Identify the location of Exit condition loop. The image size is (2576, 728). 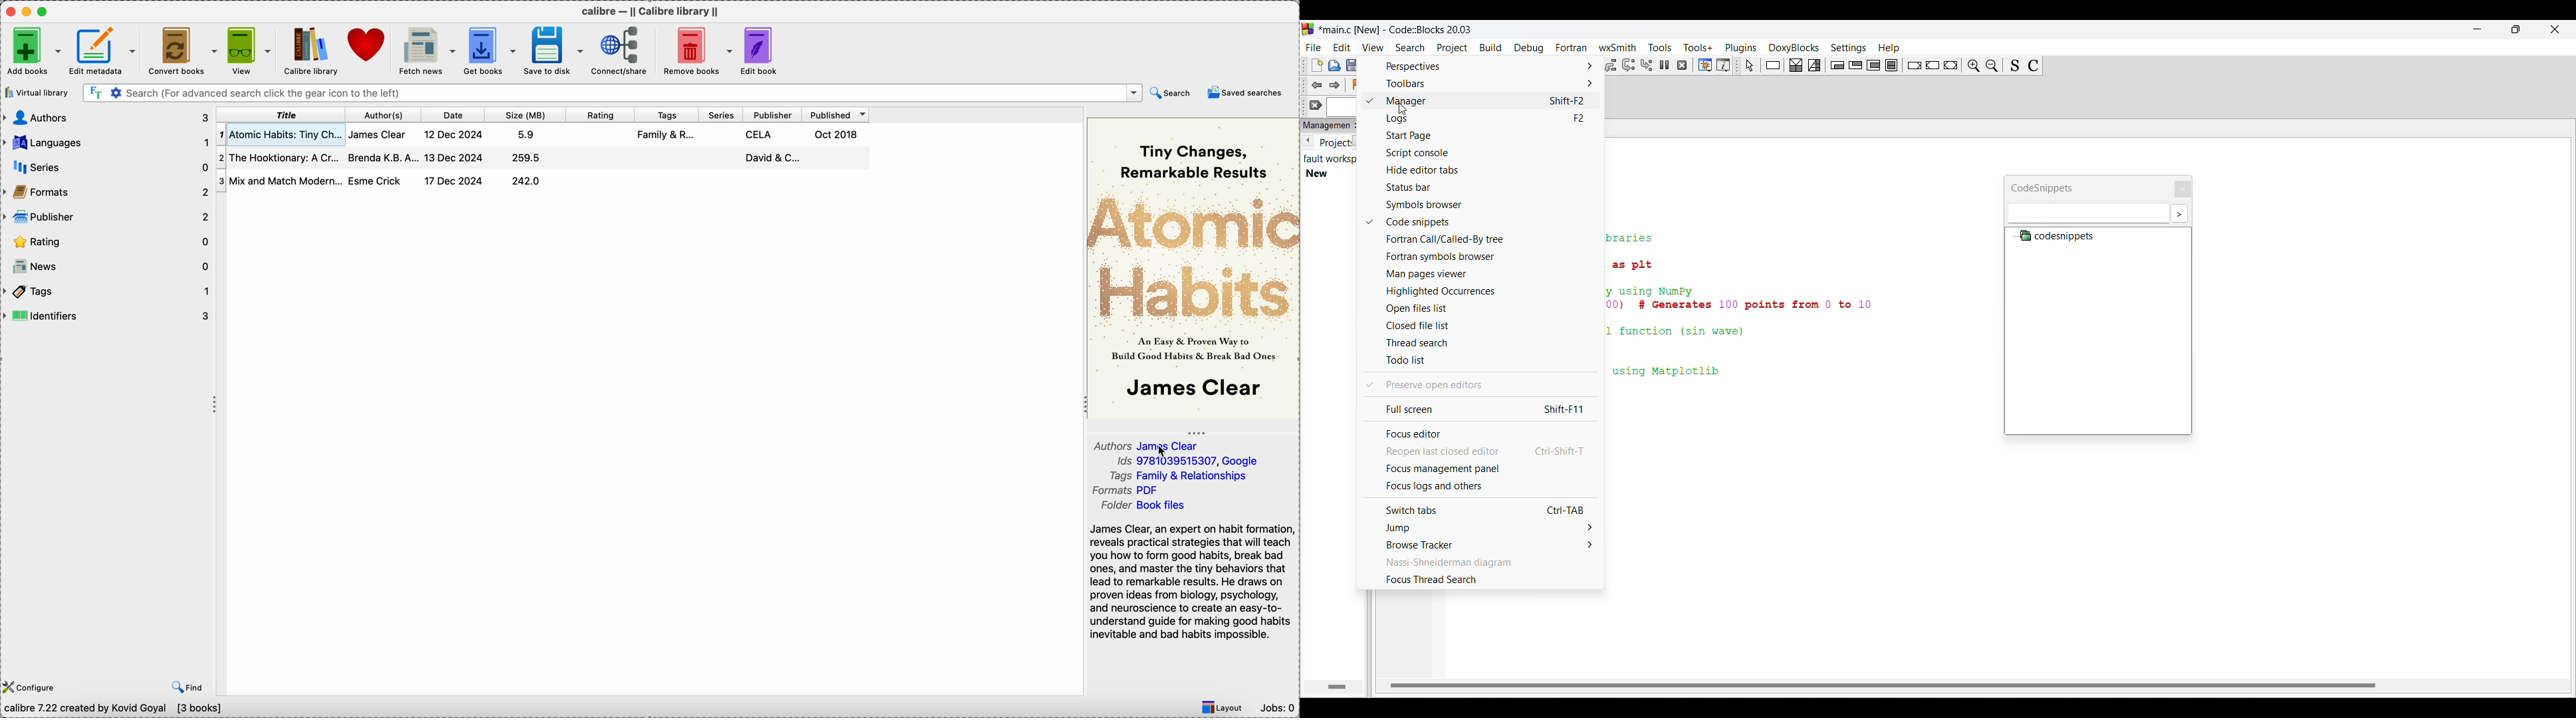
(1855, 65).